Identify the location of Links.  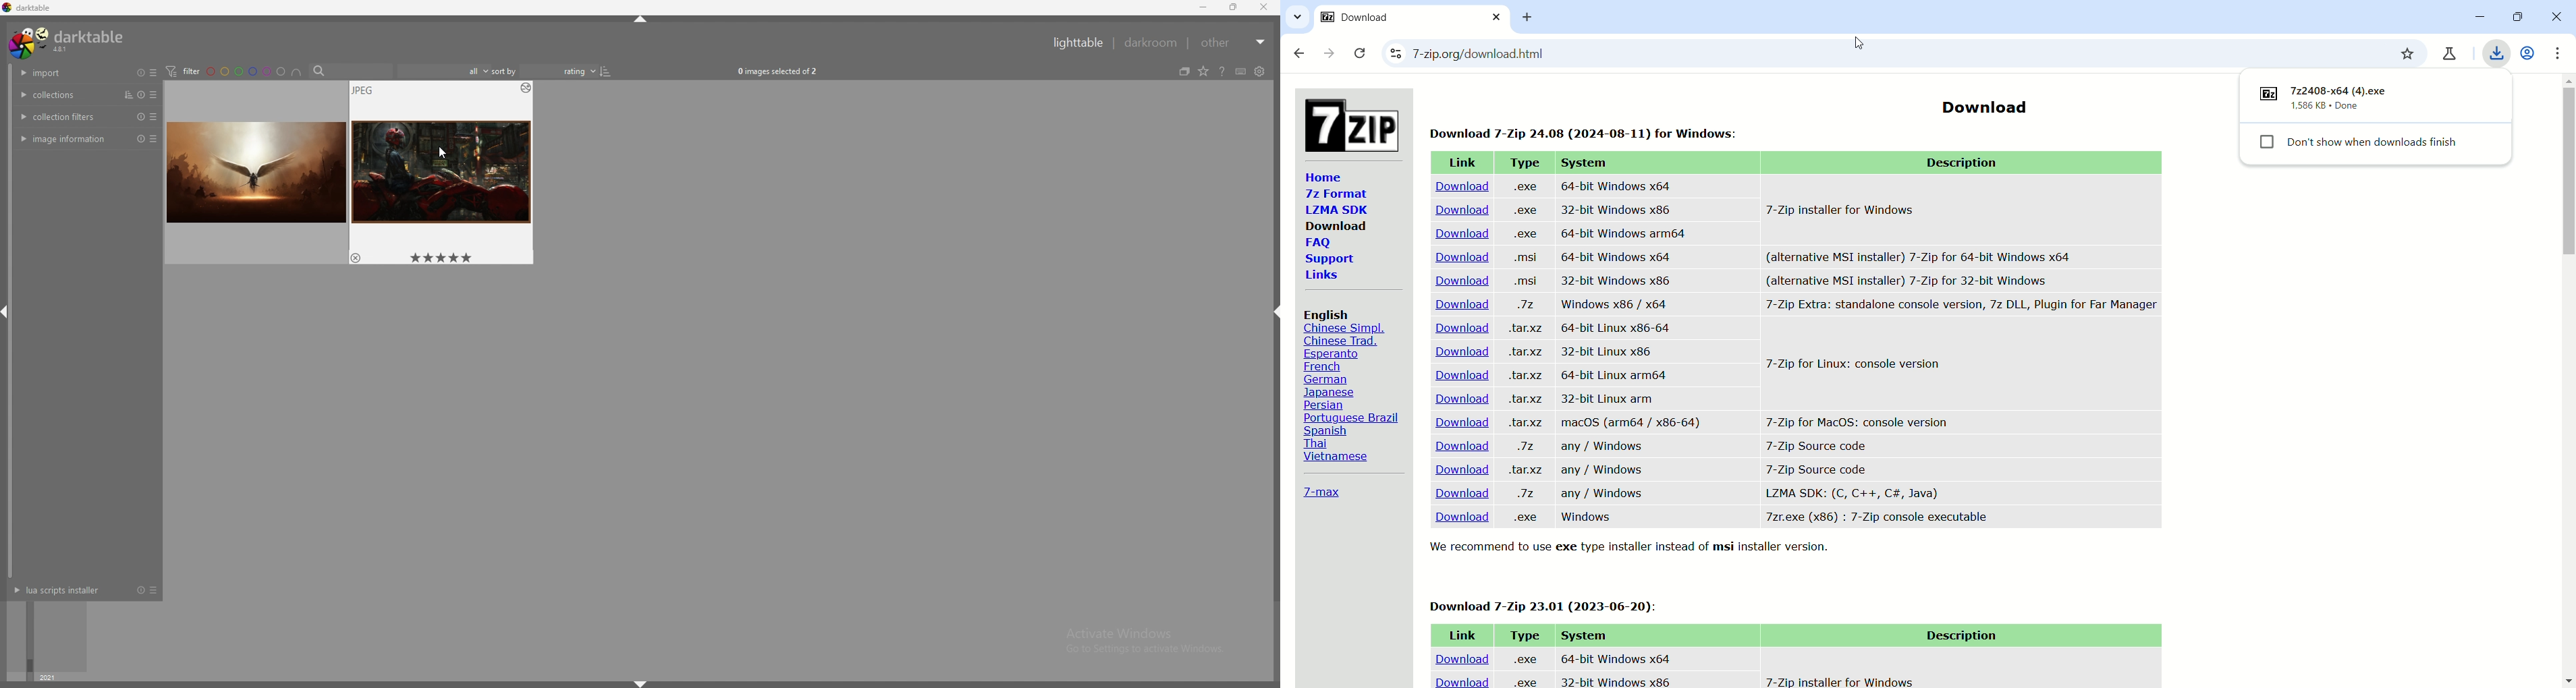
(1323, 276).